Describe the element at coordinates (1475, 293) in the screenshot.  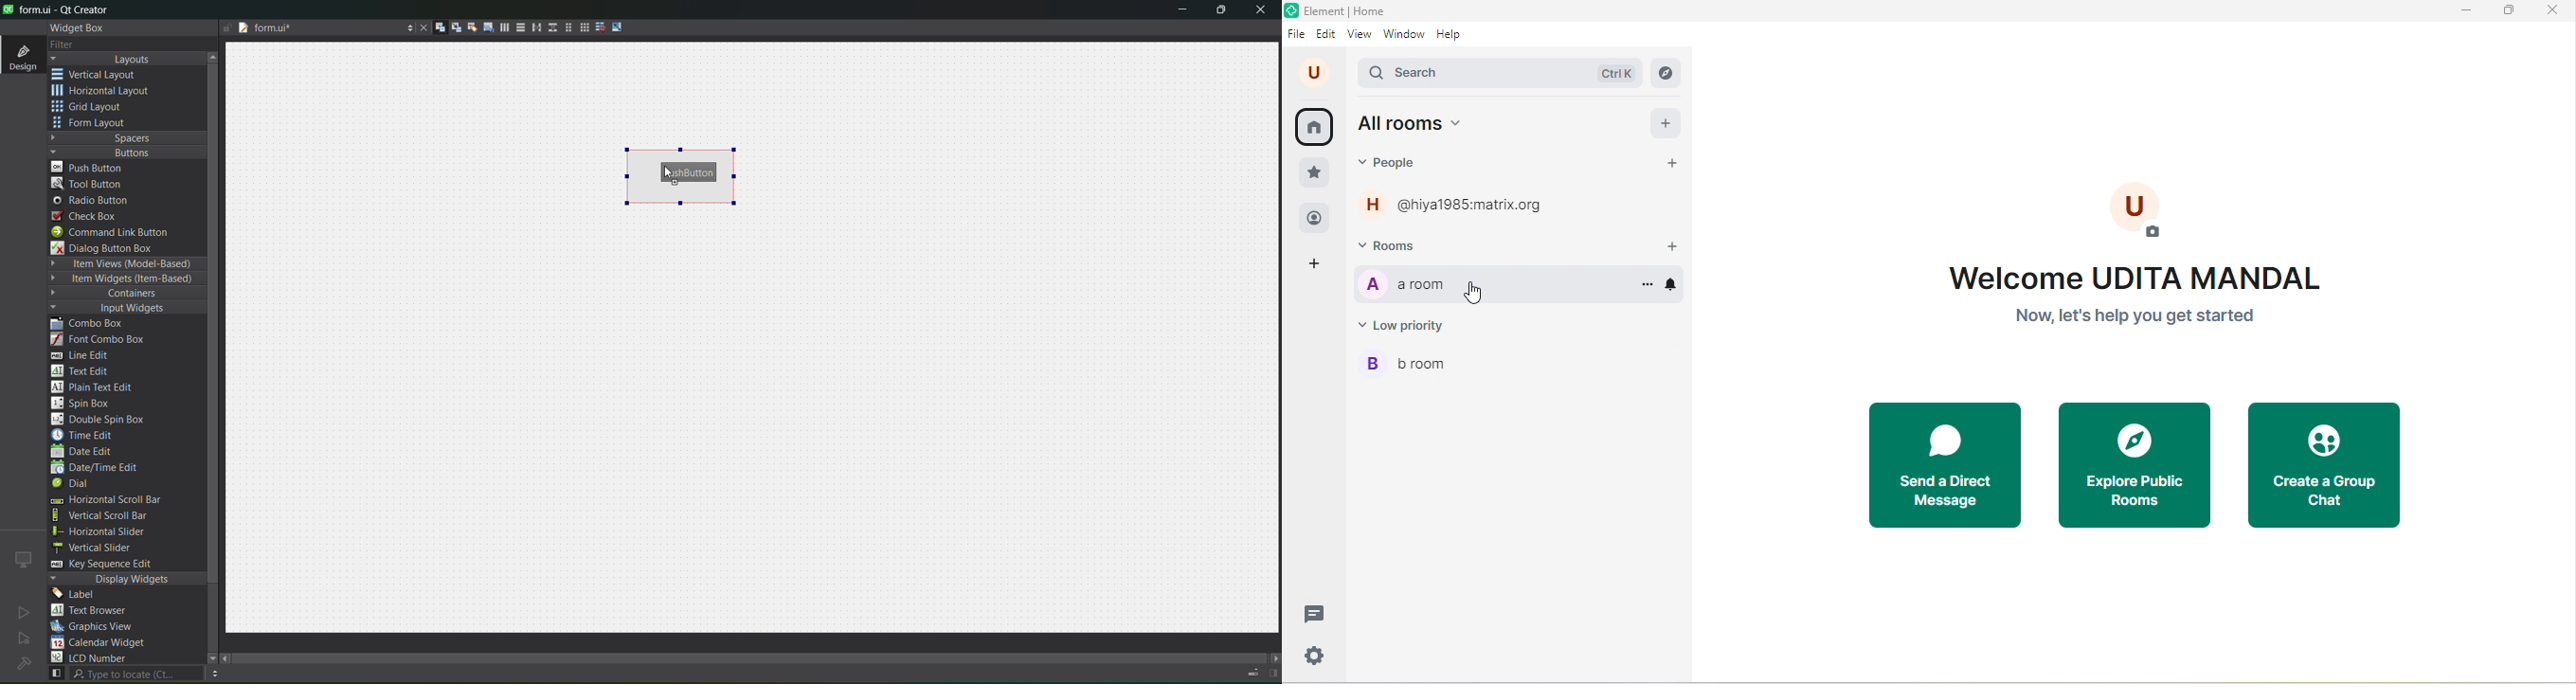
I see `cursor` at that location.